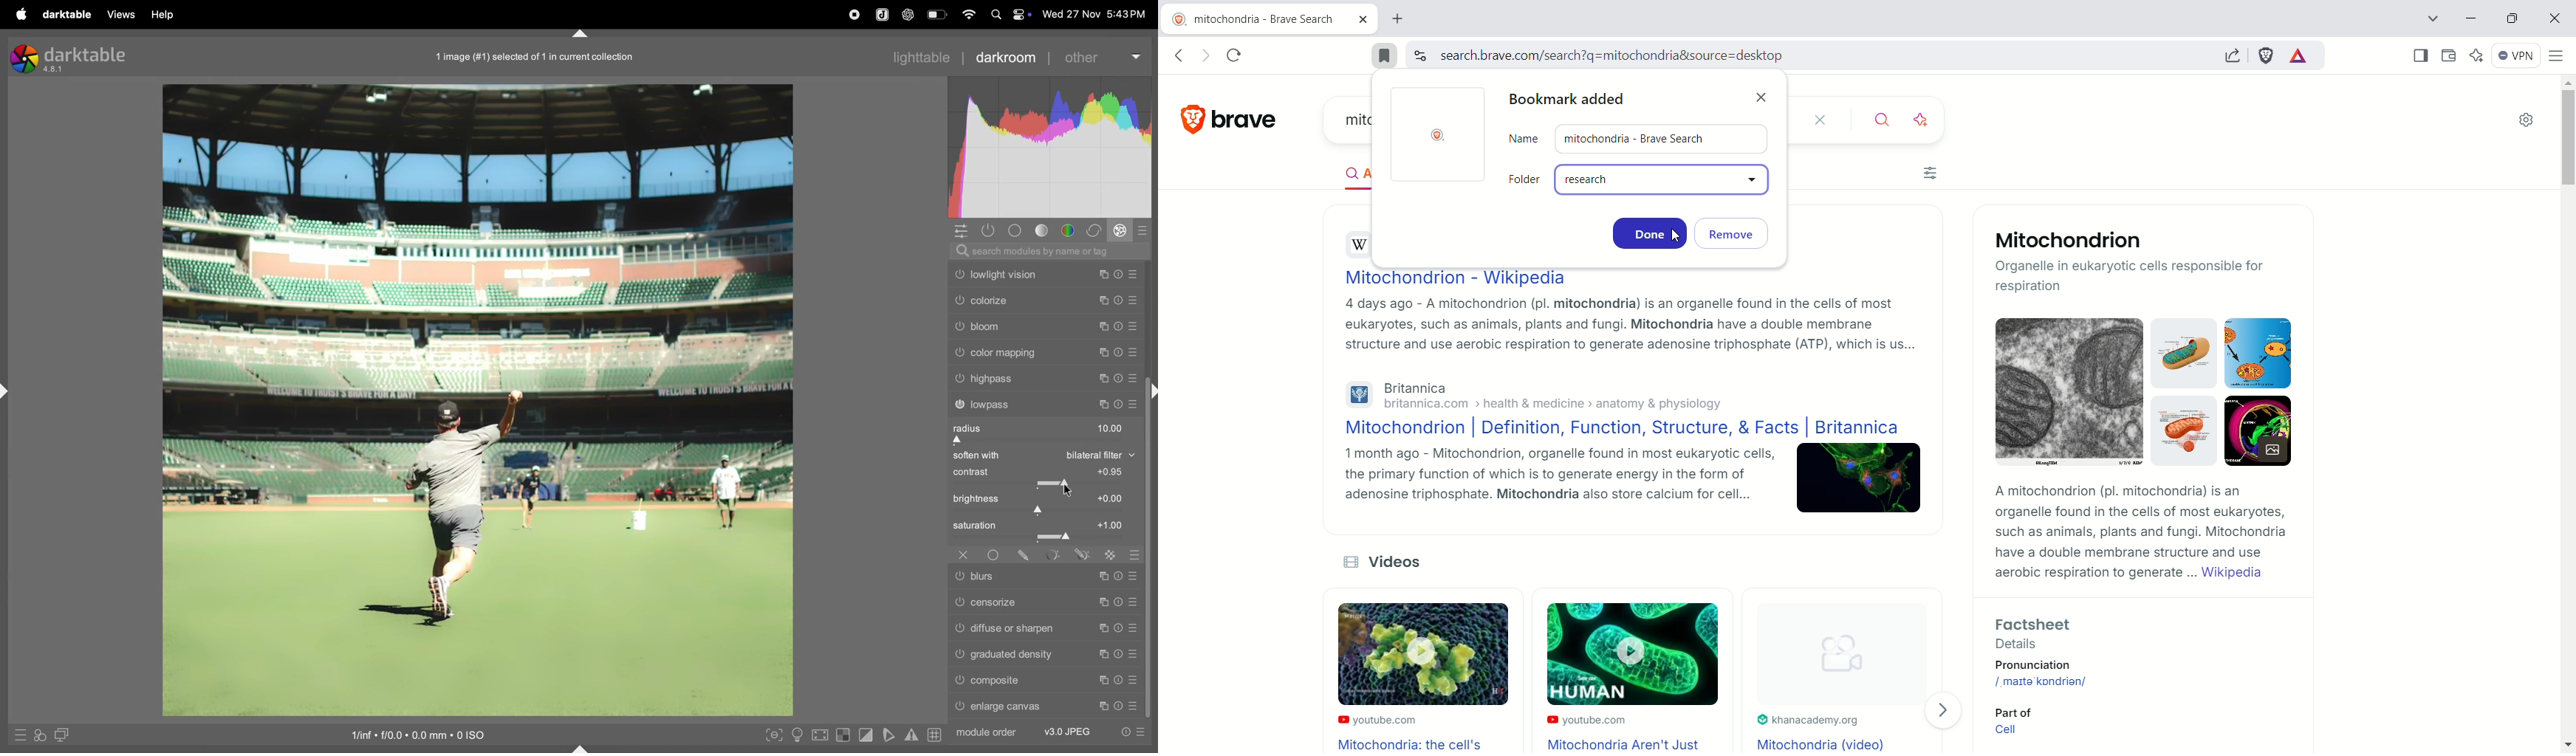 This screenshot has width=2576, height=756. Describe the element at coordinates (1617, 429) in the screenshot. I see `Mitochondrion | Definition, Function, Structure, & Facts | Britannica` at that location.